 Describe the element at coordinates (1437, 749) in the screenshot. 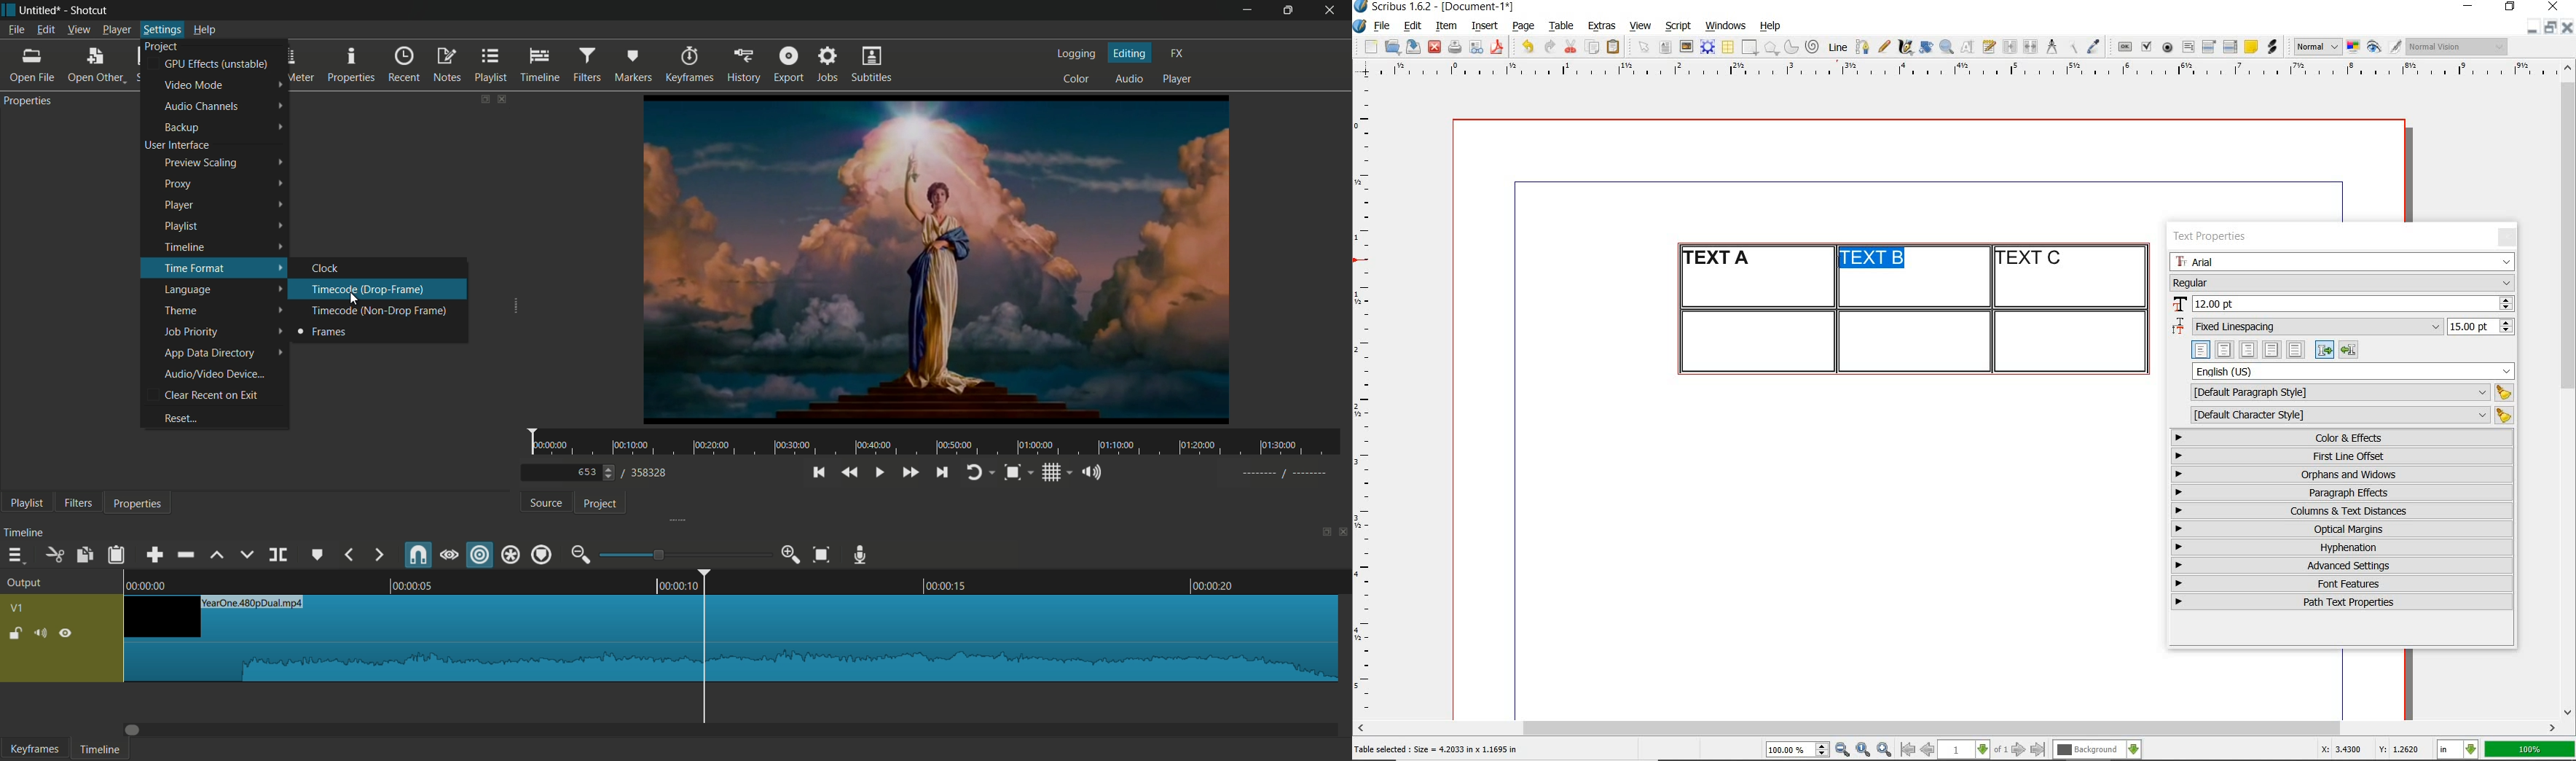

I see `Table selected : Size = 4.2033 in x 1.1695 in` at that location.